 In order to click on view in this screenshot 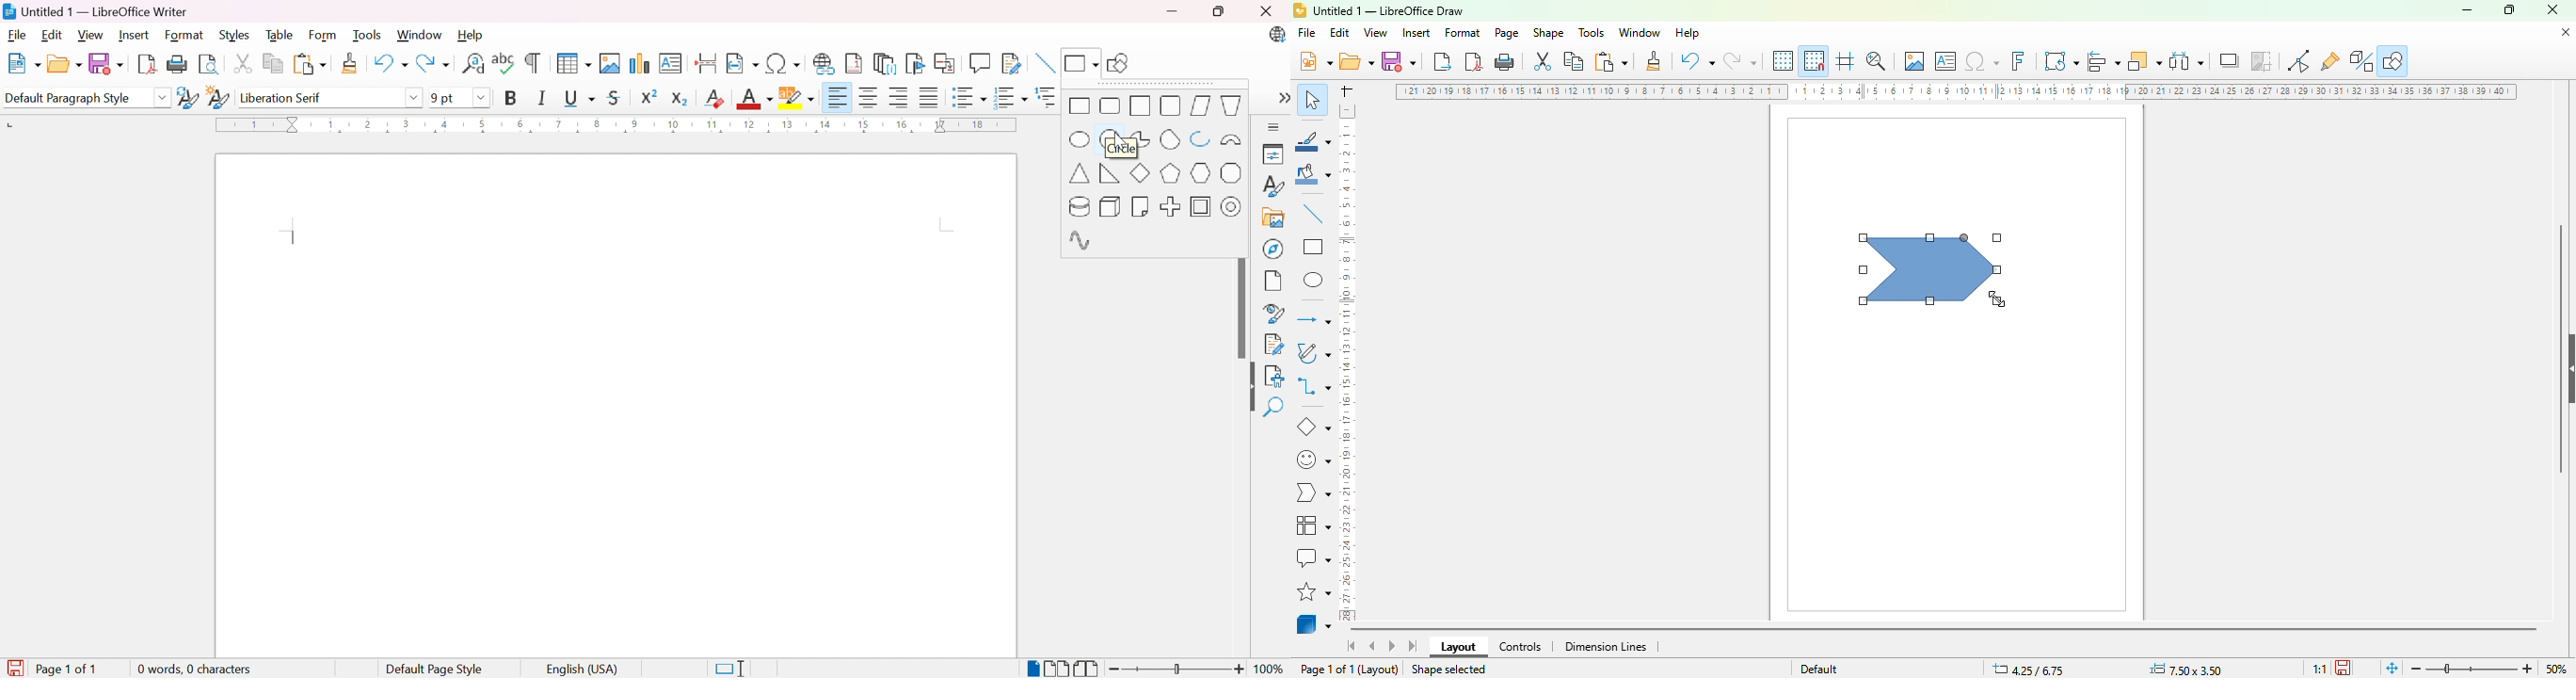, I will do `click(1375, 33)`.